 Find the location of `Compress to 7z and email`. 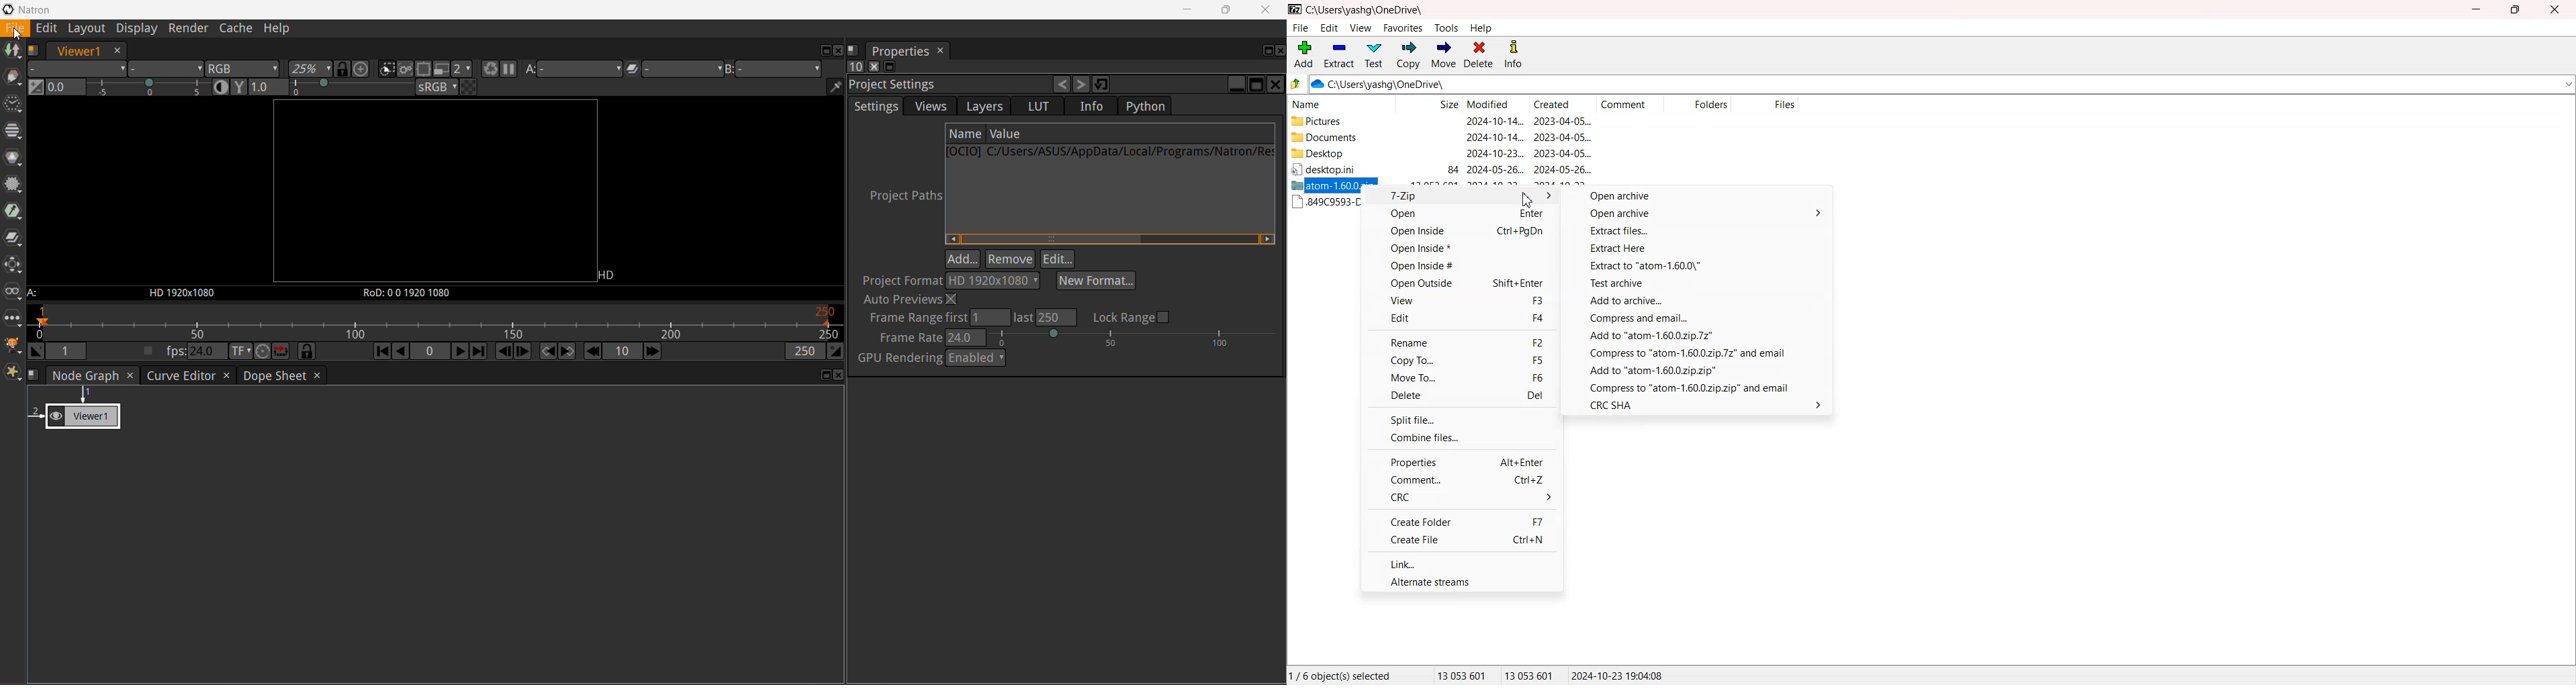

Compress to 7z and email is located at coordinates (1698, 354).